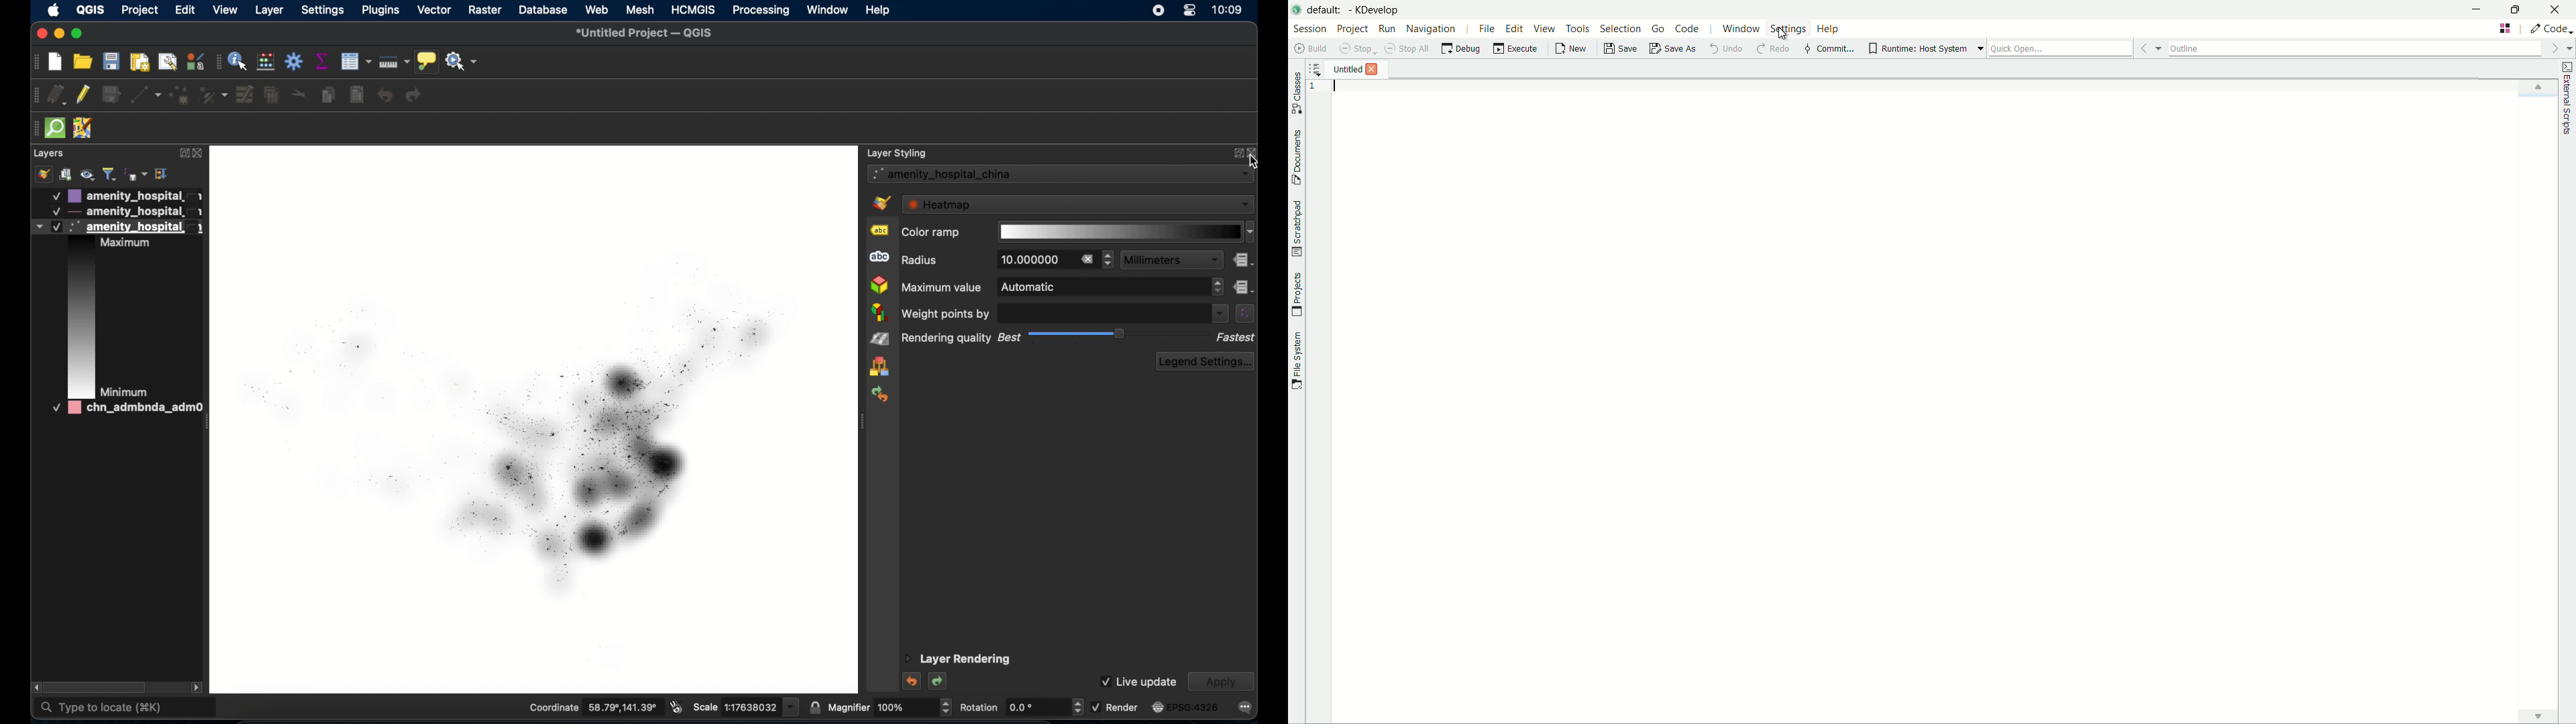 Image resolution: width=2576 pixels, height=728 pixels. What do you see at coordinates (889, 707) in the screenshot?
I see `magnifier` at bounding box center [889, 707].